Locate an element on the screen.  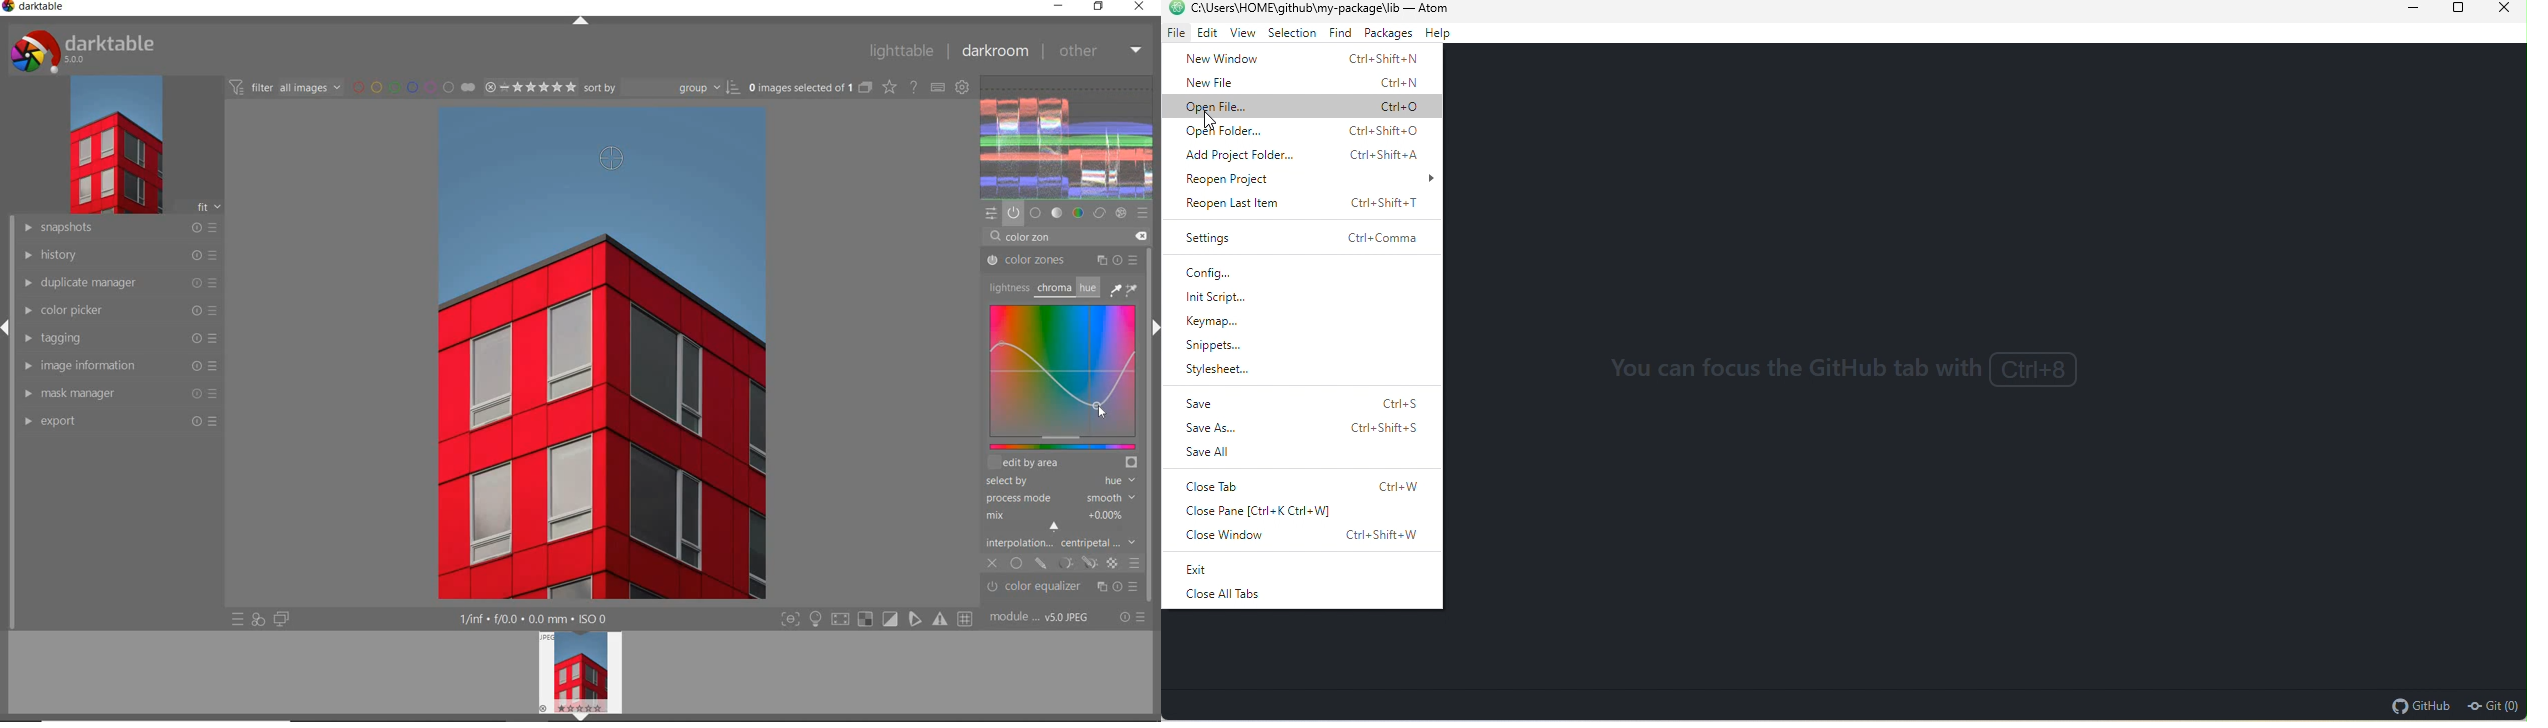
PICKER TOOL ADDED is located at coordinates (608, 159).